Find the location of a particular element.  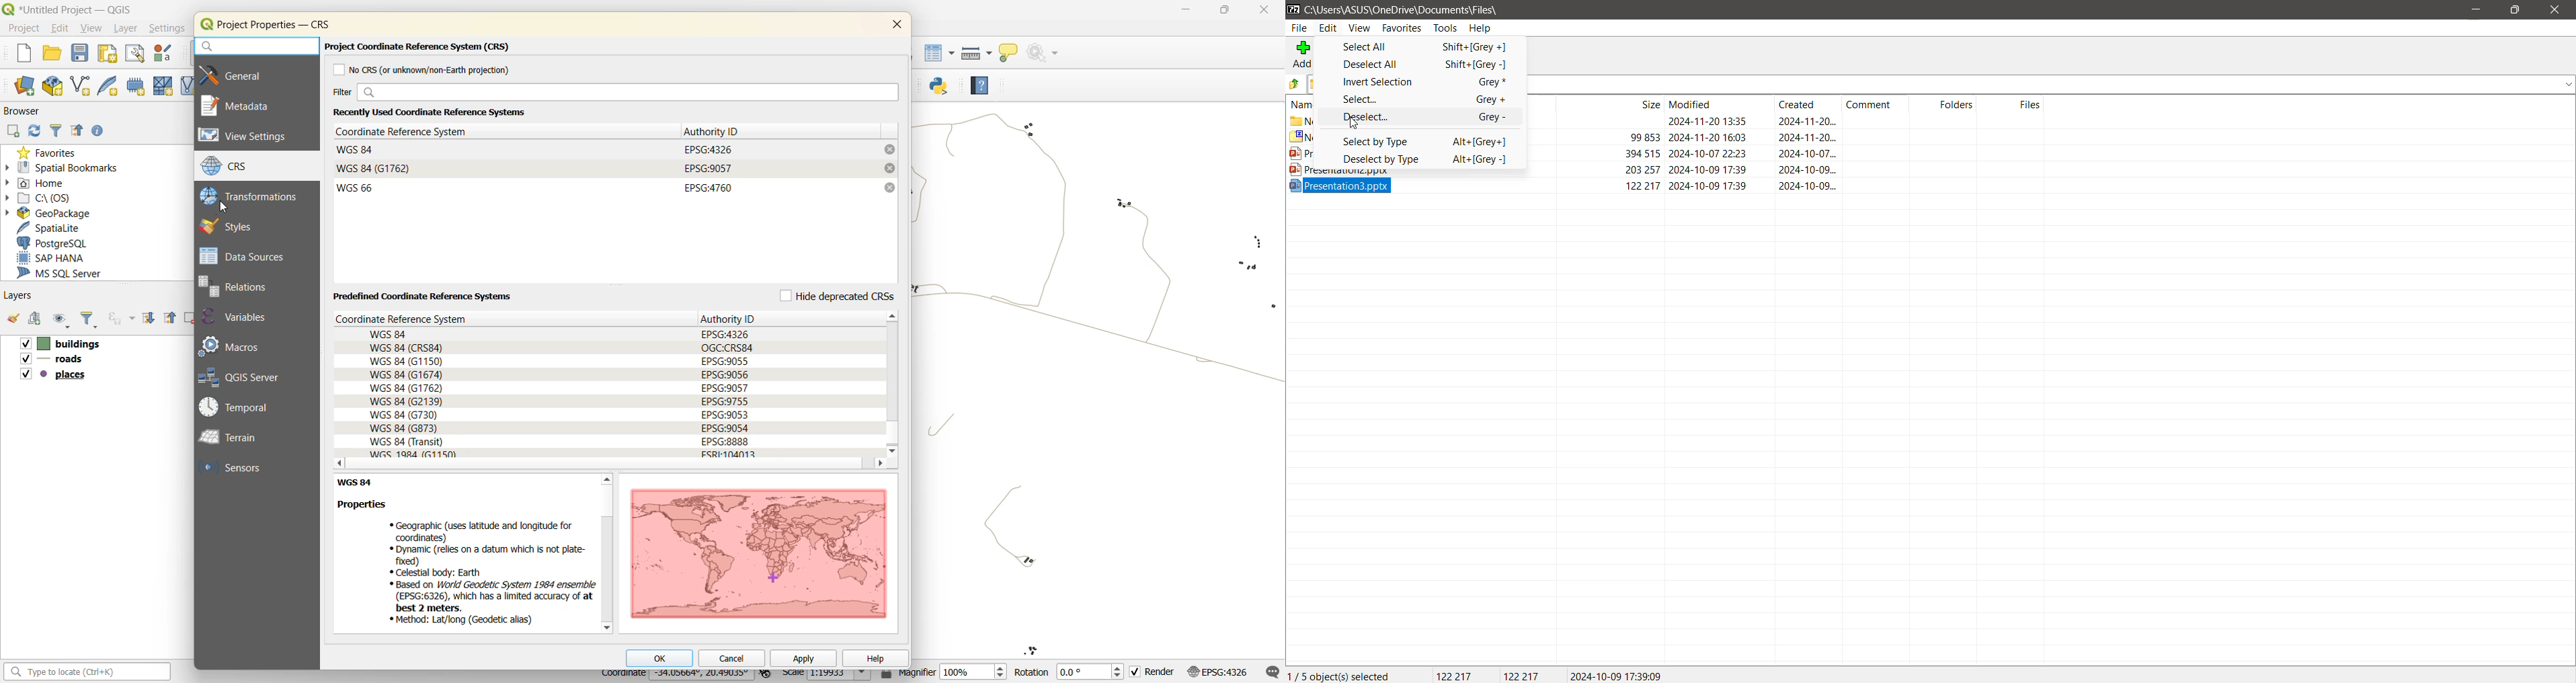

scroll left is located at coordinates (335, 463).